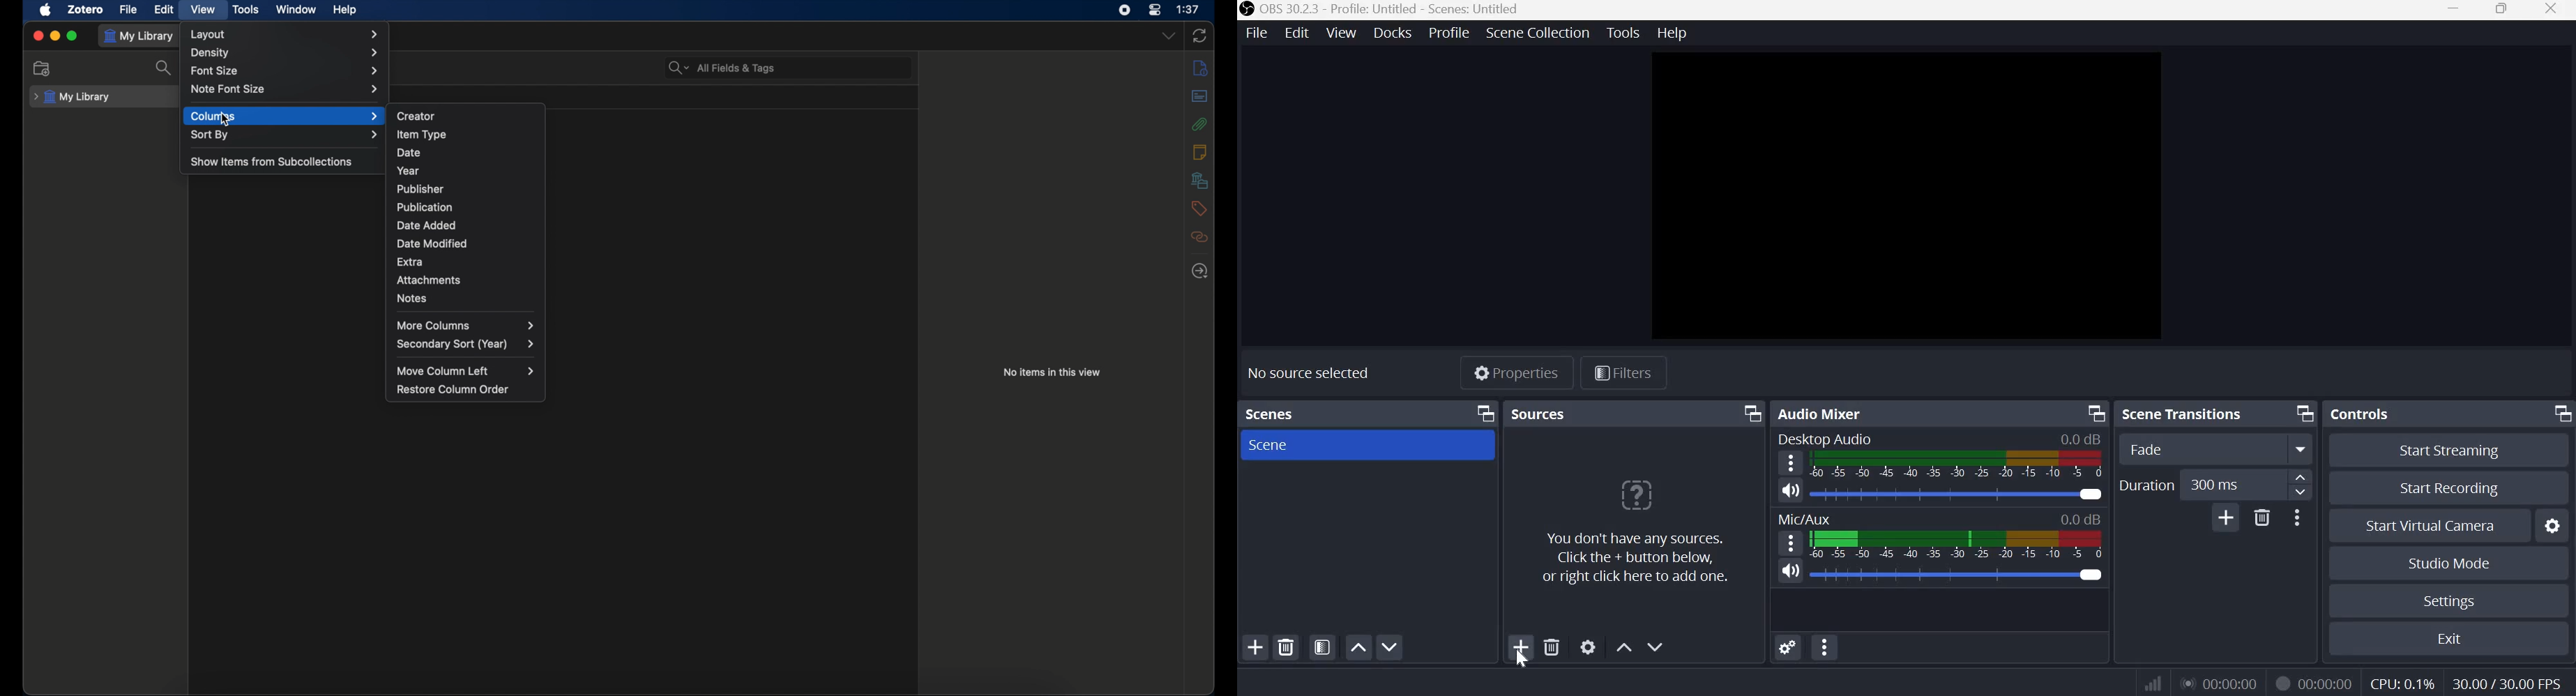 The height and width of the screenshot is (700, 2576). I want to click on You don't have any sources. Click the + button below, or right click here to add one., so click(1636, 529).